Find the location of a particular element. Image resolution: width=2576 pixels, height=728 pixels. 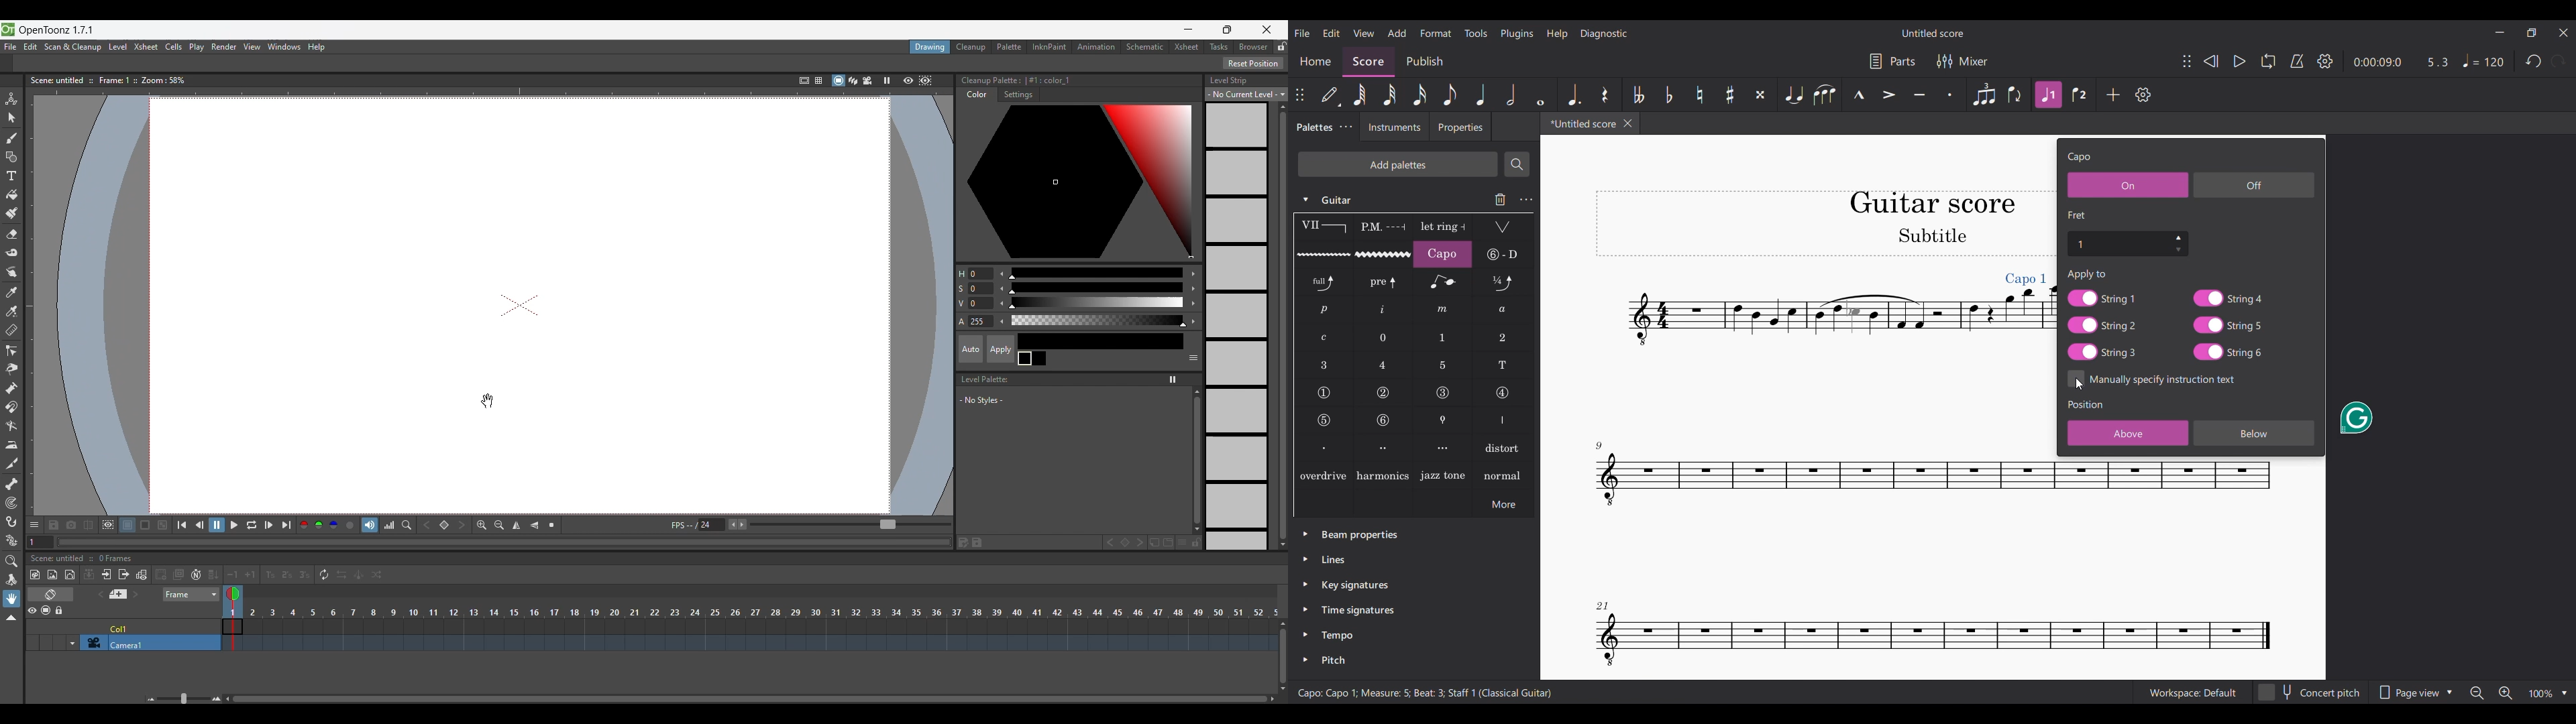

String number 6 is located at coordinates (1384, 420).